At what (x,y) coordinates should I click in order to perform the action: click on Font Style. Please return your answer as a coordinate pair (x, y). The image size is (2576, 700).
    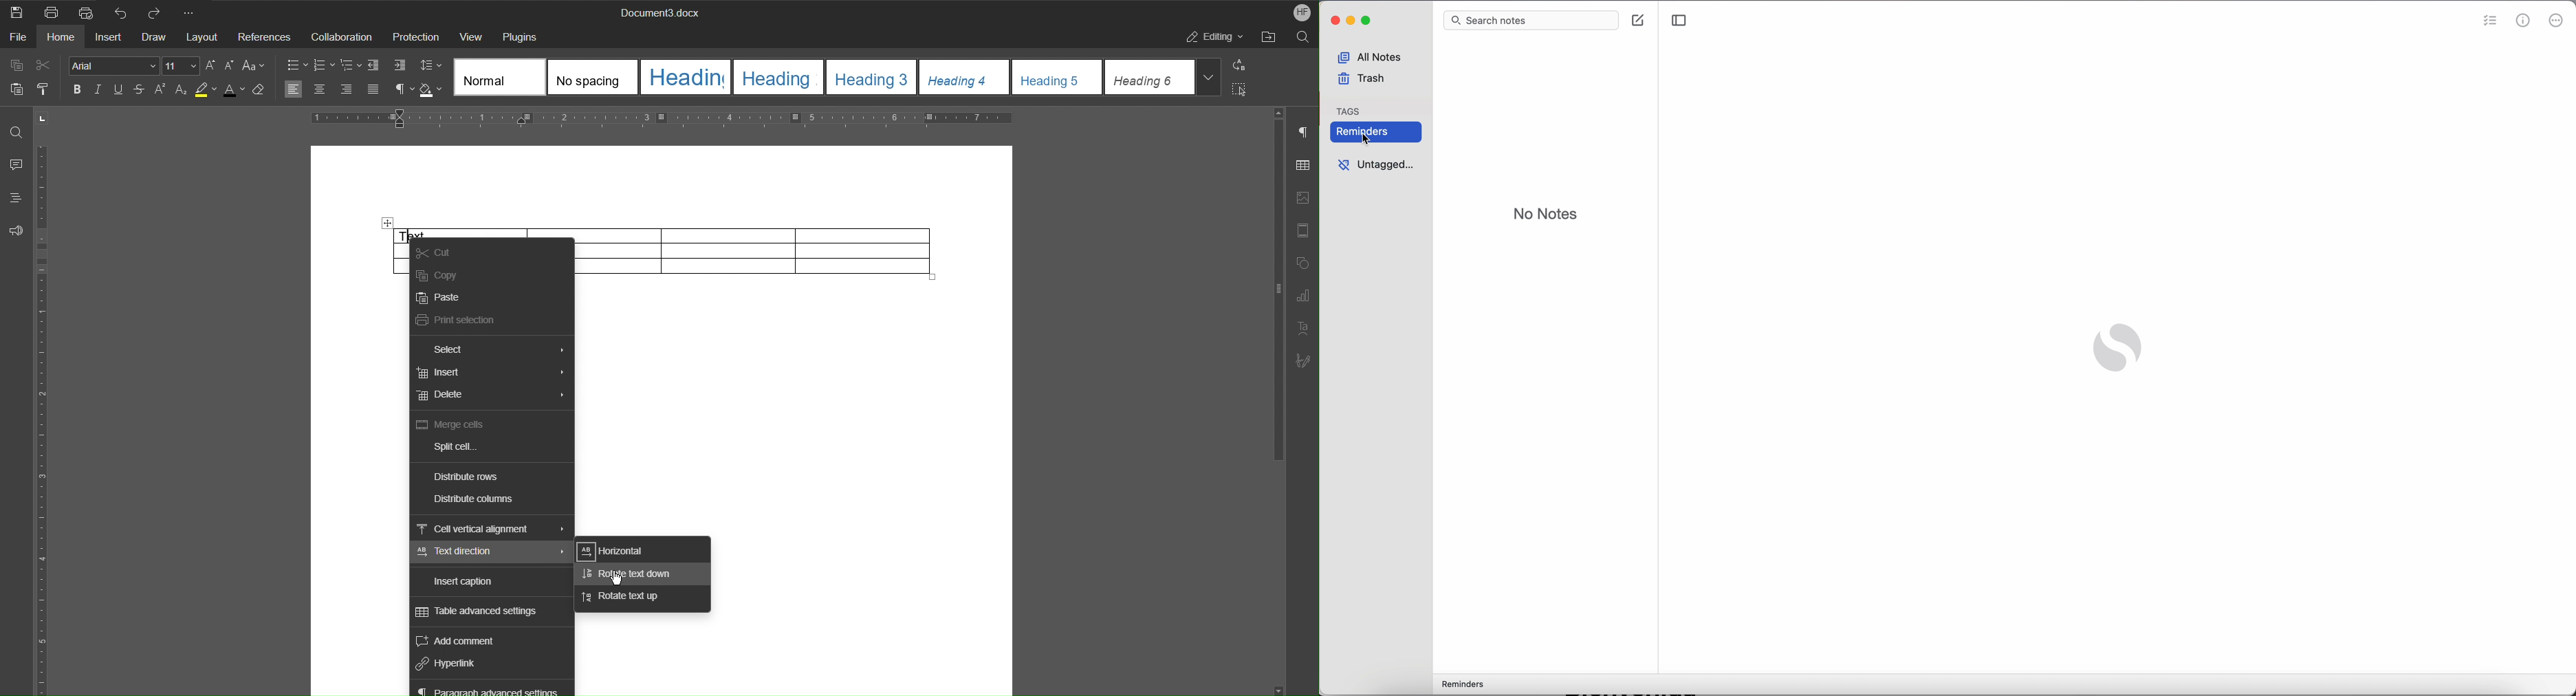
    Looking at the image, I should click on (115, 66).